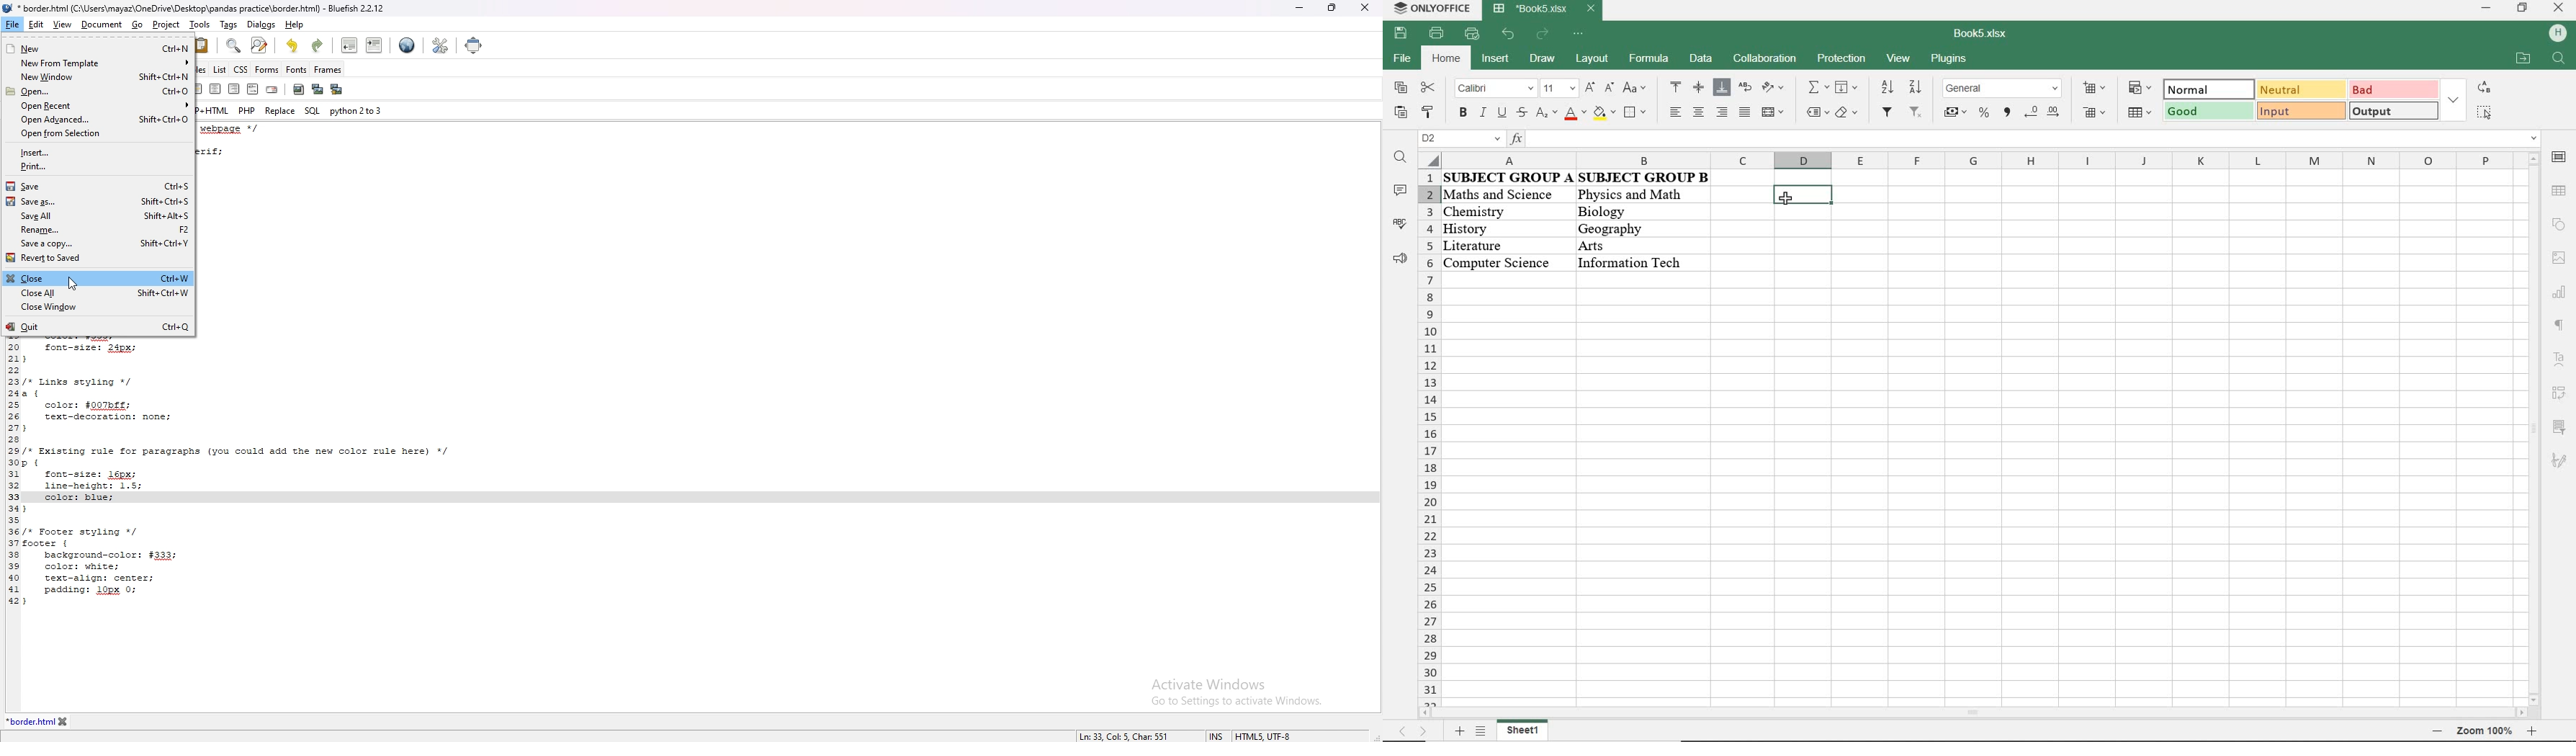  I want to click on scrollbar, so click(2196, 714).